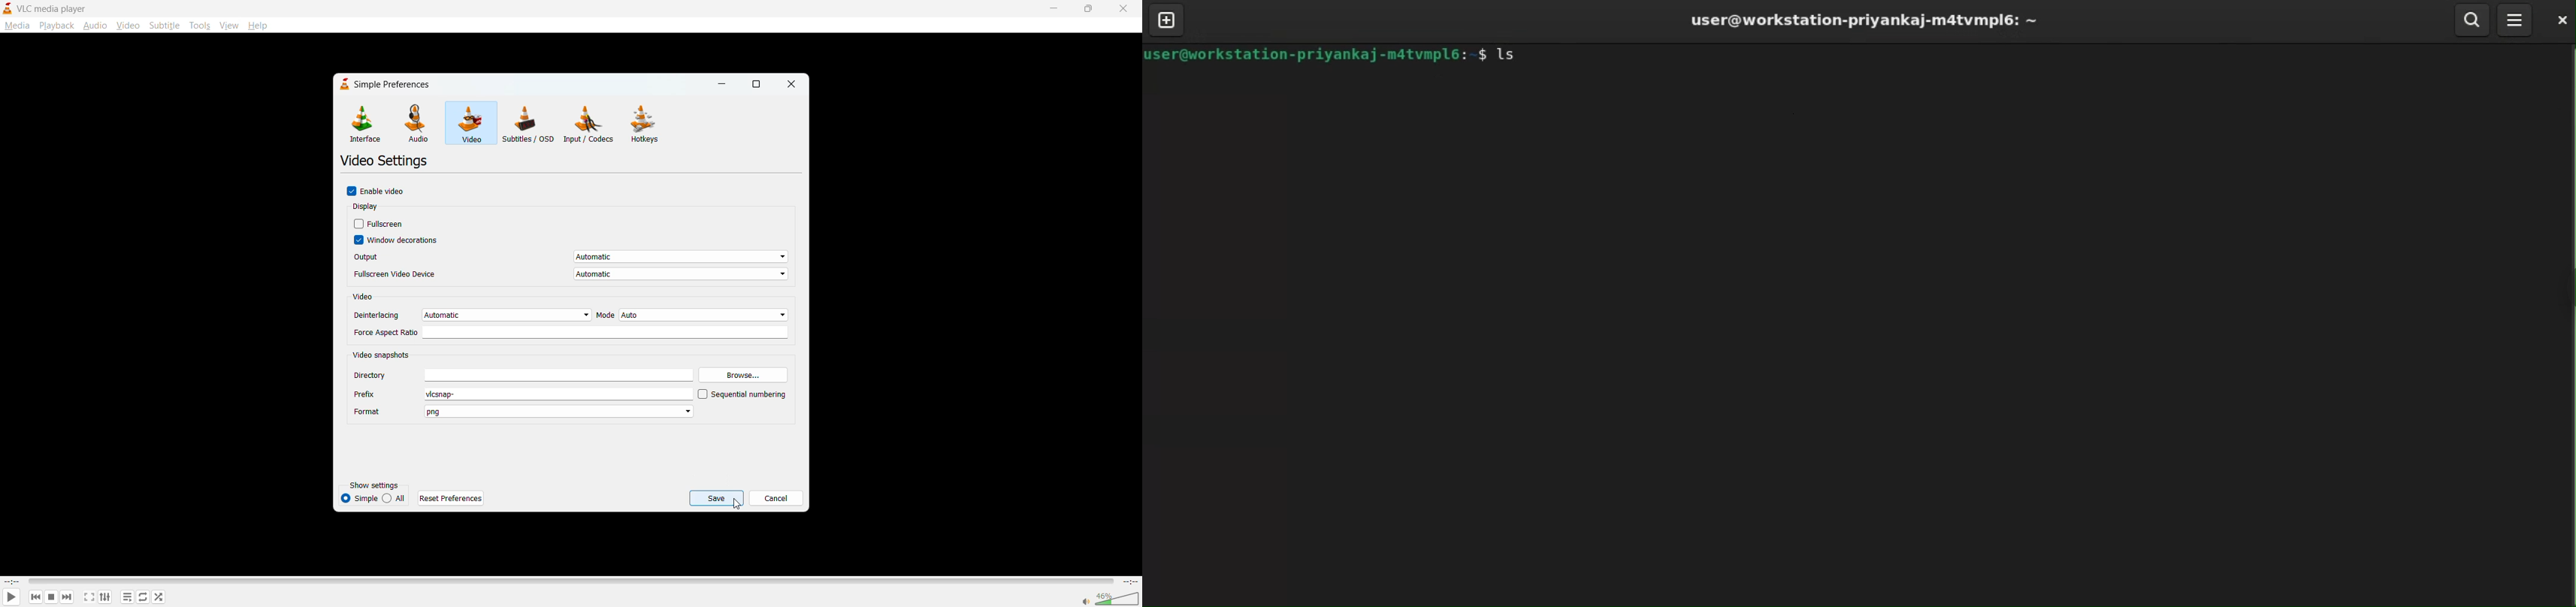 The width and height of the screenshot is (2576, 616). I want to click on window decorations, so click(398, 241).